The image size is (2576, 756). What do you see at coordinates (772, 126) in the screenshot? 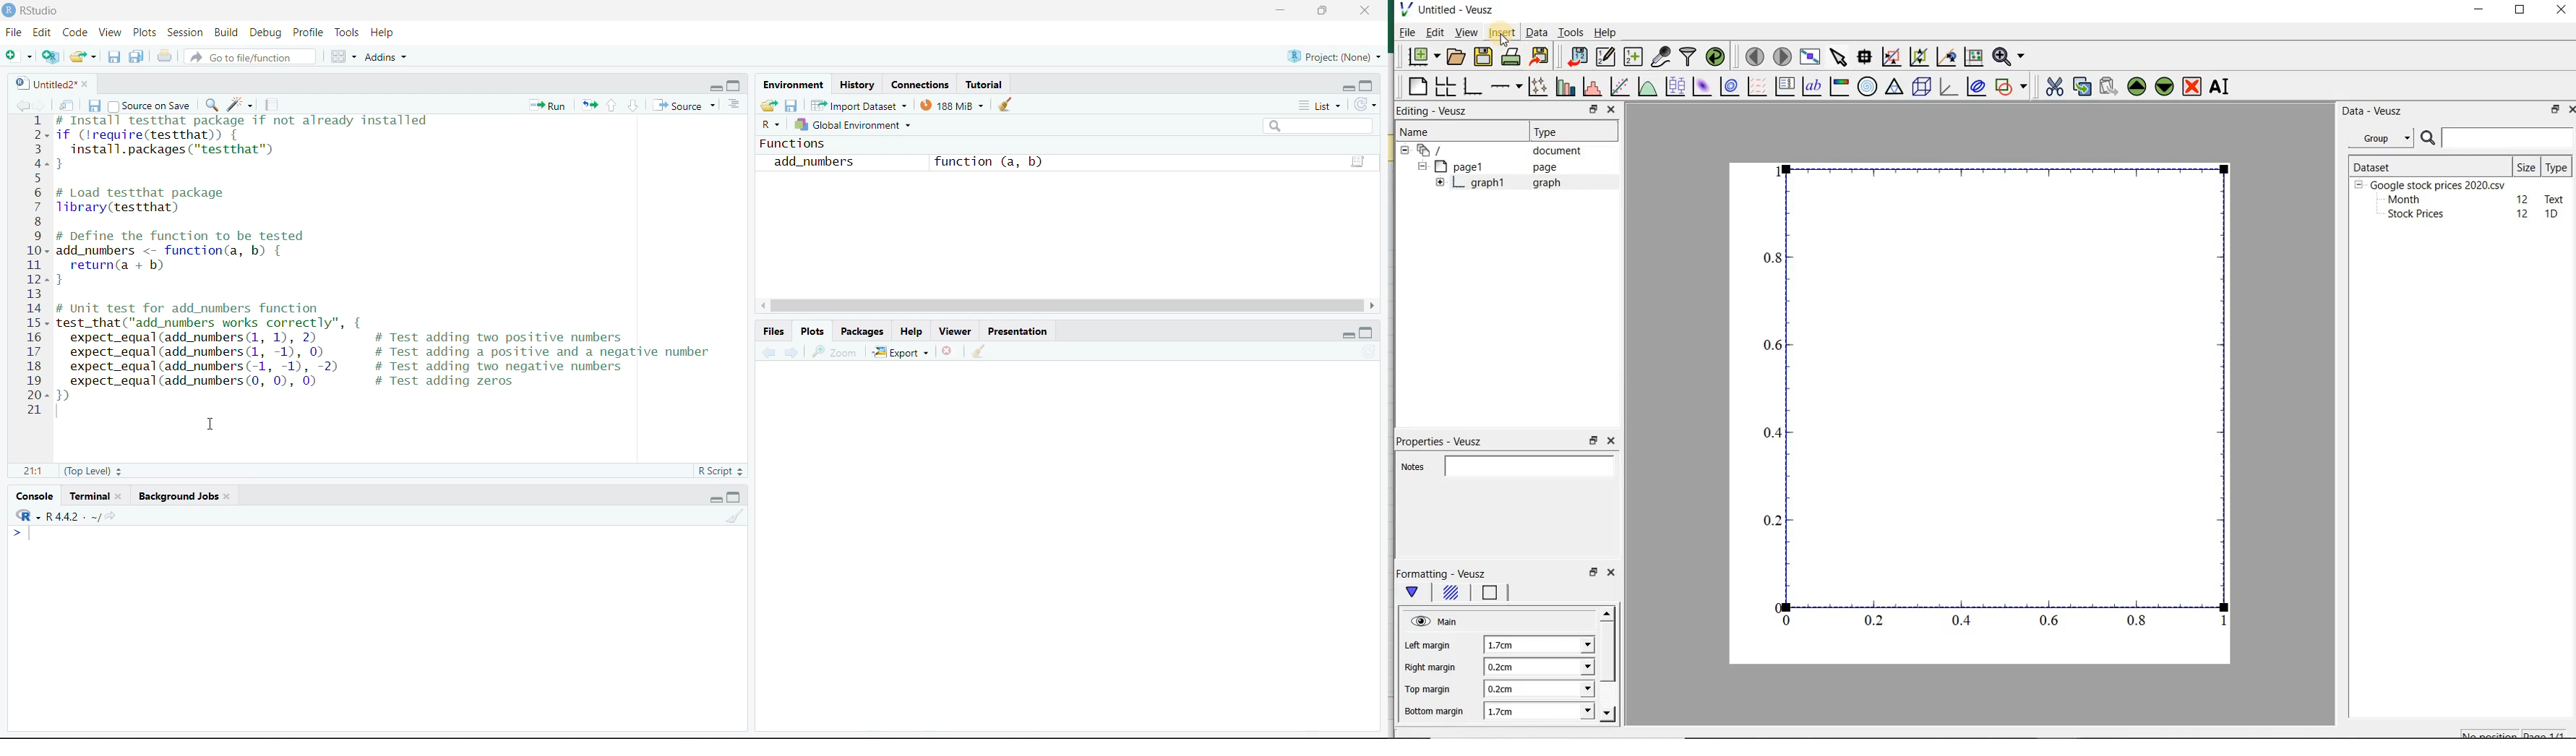
I see `R` at bounding box center [772, 126].